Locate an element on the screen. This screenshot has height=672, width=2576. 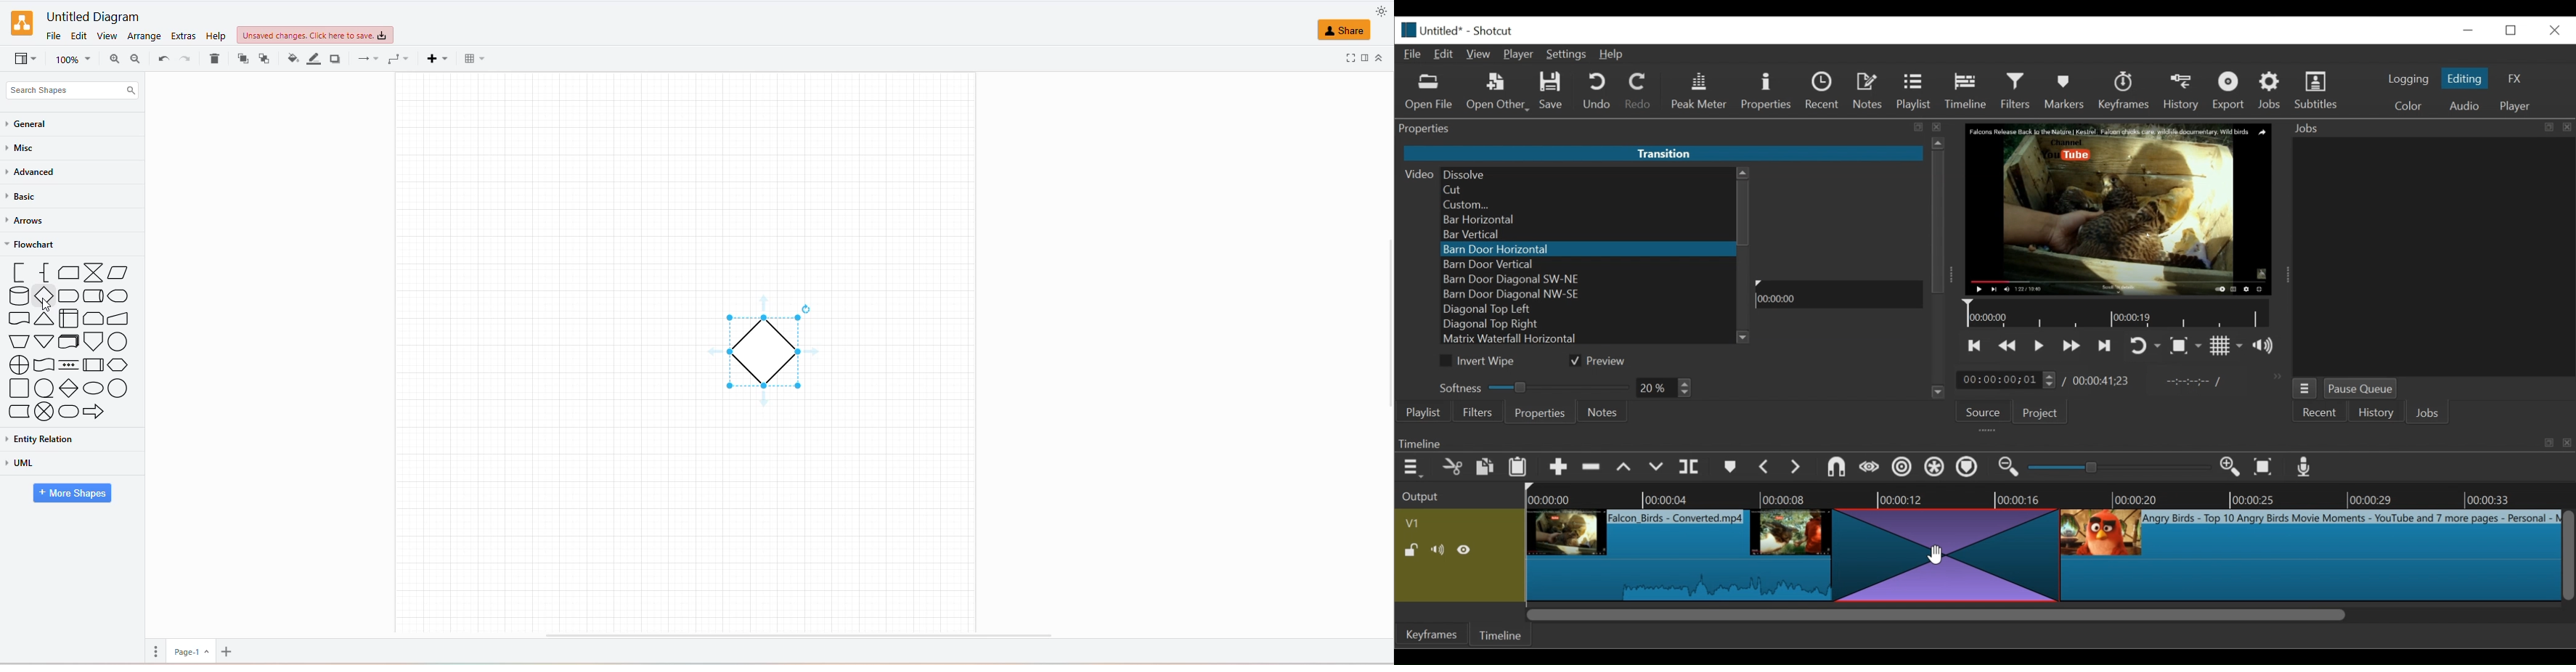
HELP is located at coordinates (214, 36).